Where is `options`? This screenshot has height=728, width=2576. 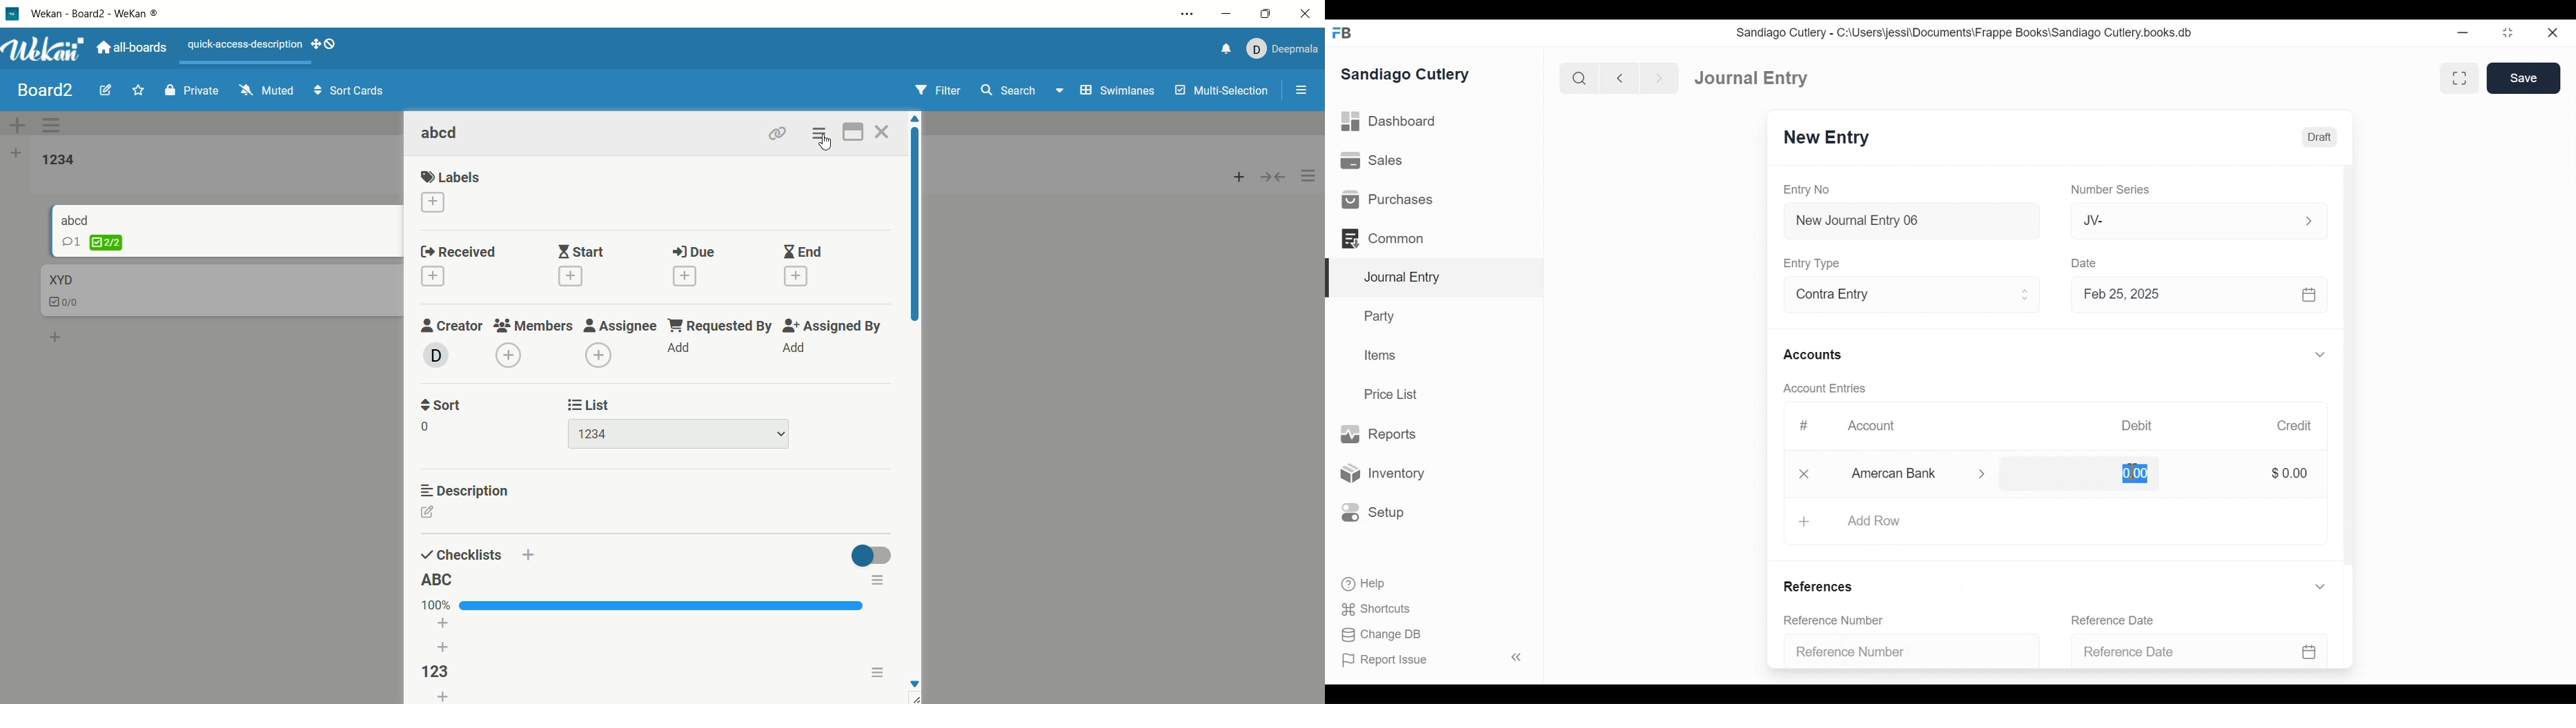
options is located at coordinates (1302, 86).